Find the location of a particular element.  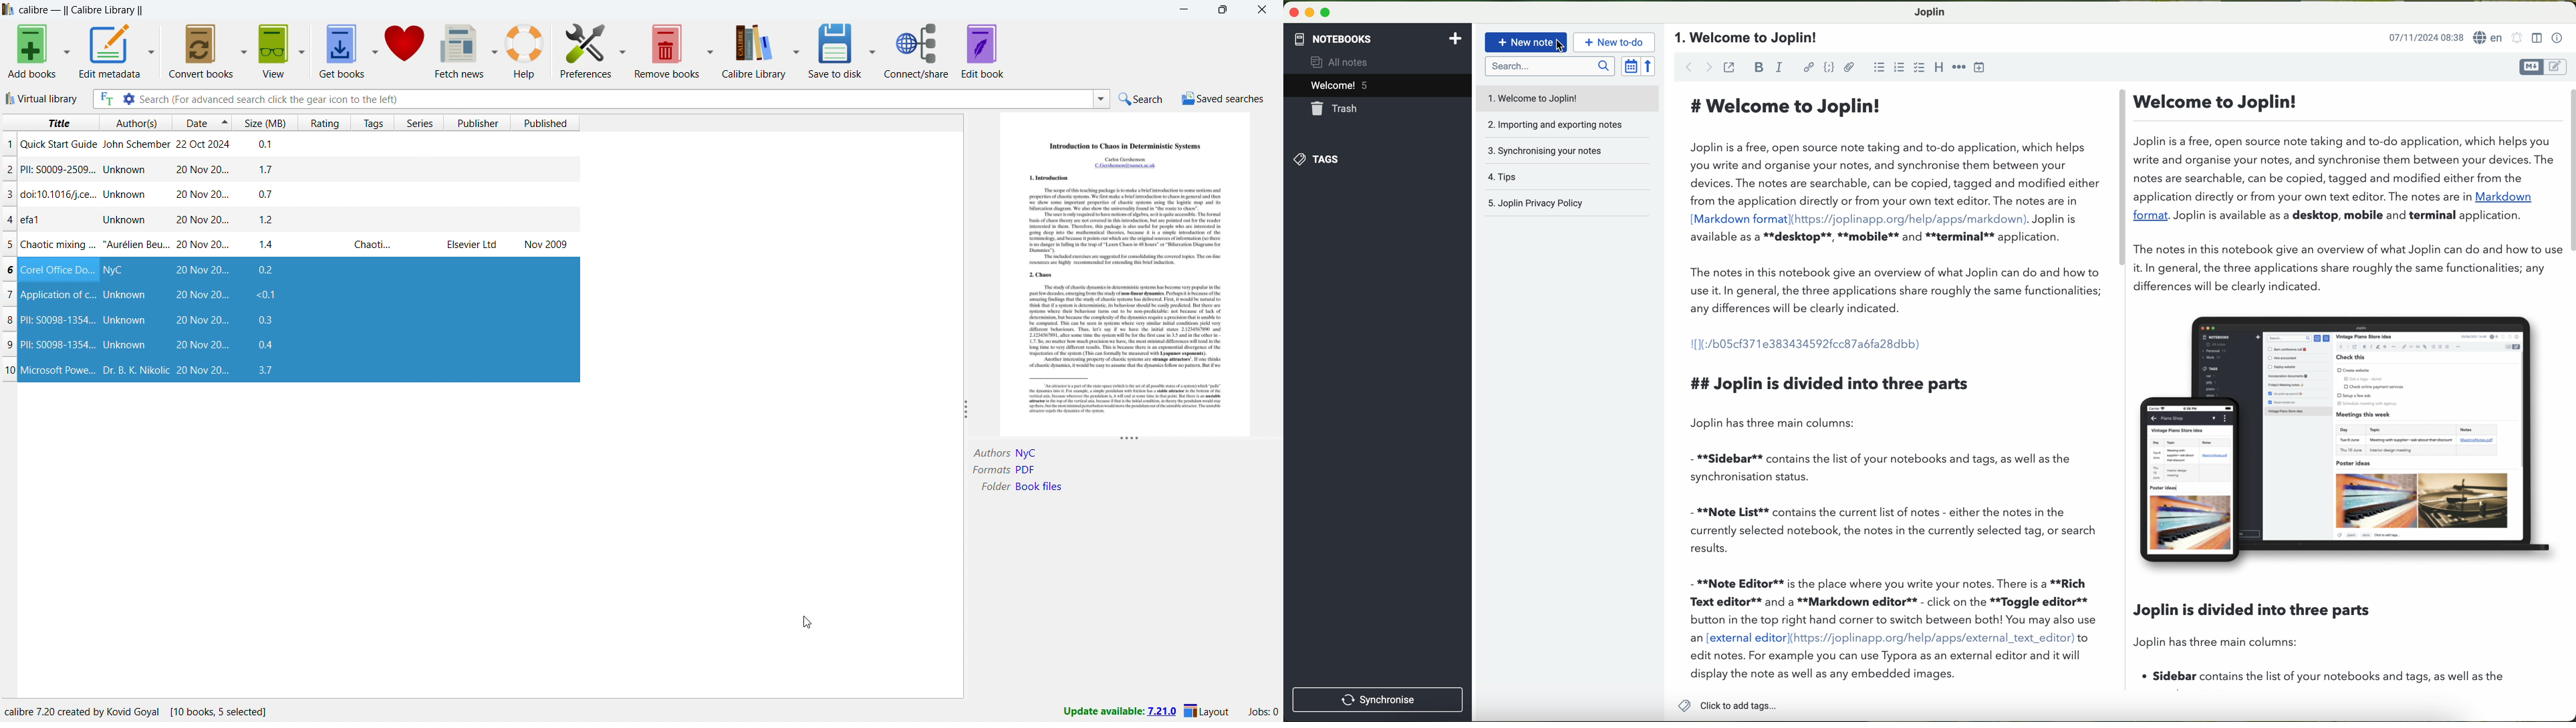

toggle editor layout is located at coordinates (2537, 38).